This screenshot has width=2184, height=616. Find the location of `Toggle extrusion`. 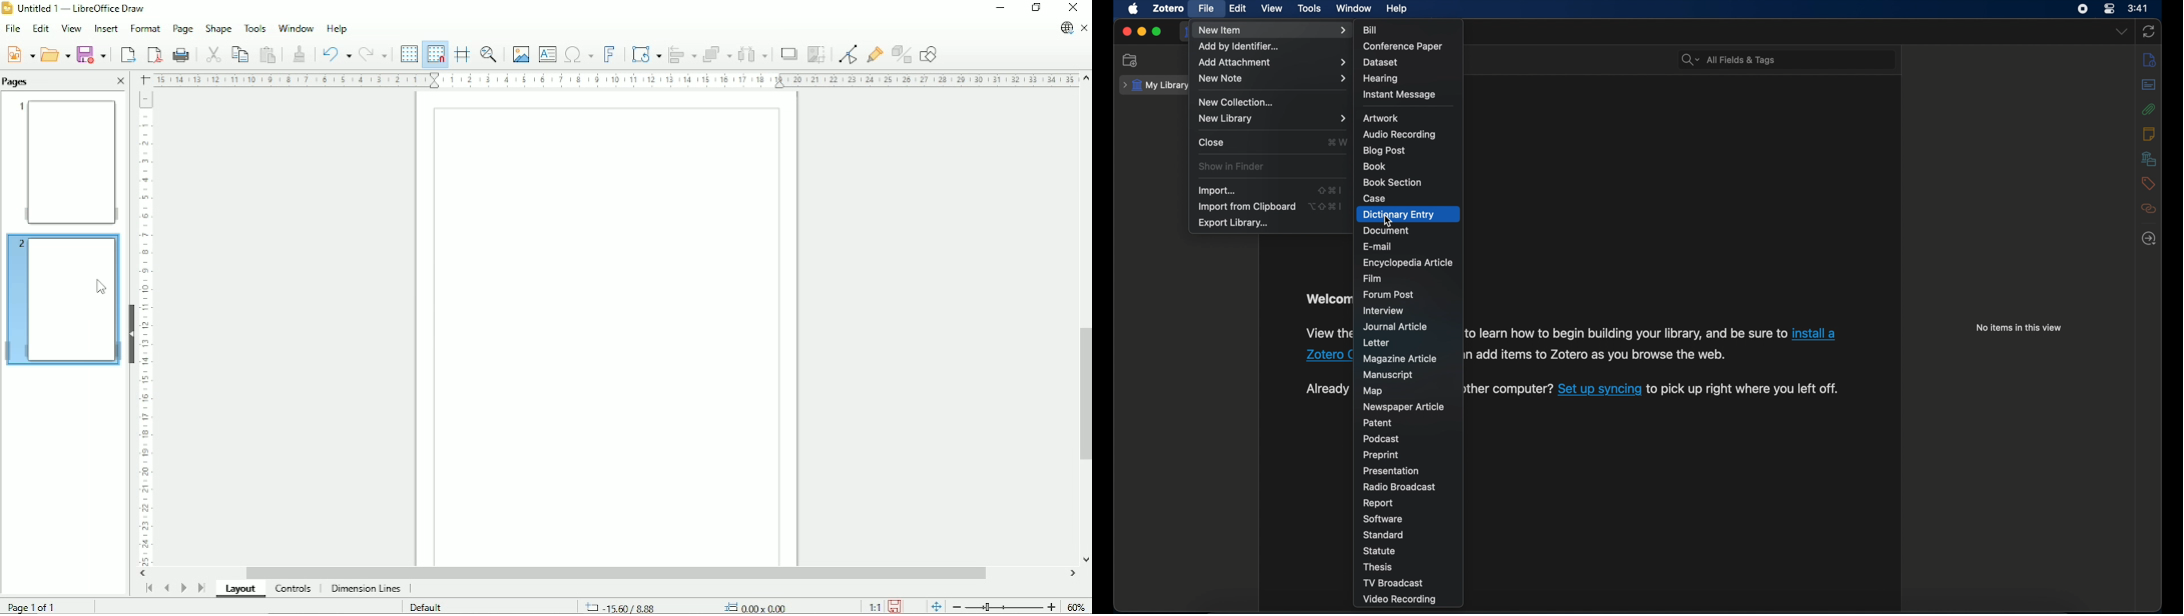

Toggle extrusion is located at coordinates (903, 55).